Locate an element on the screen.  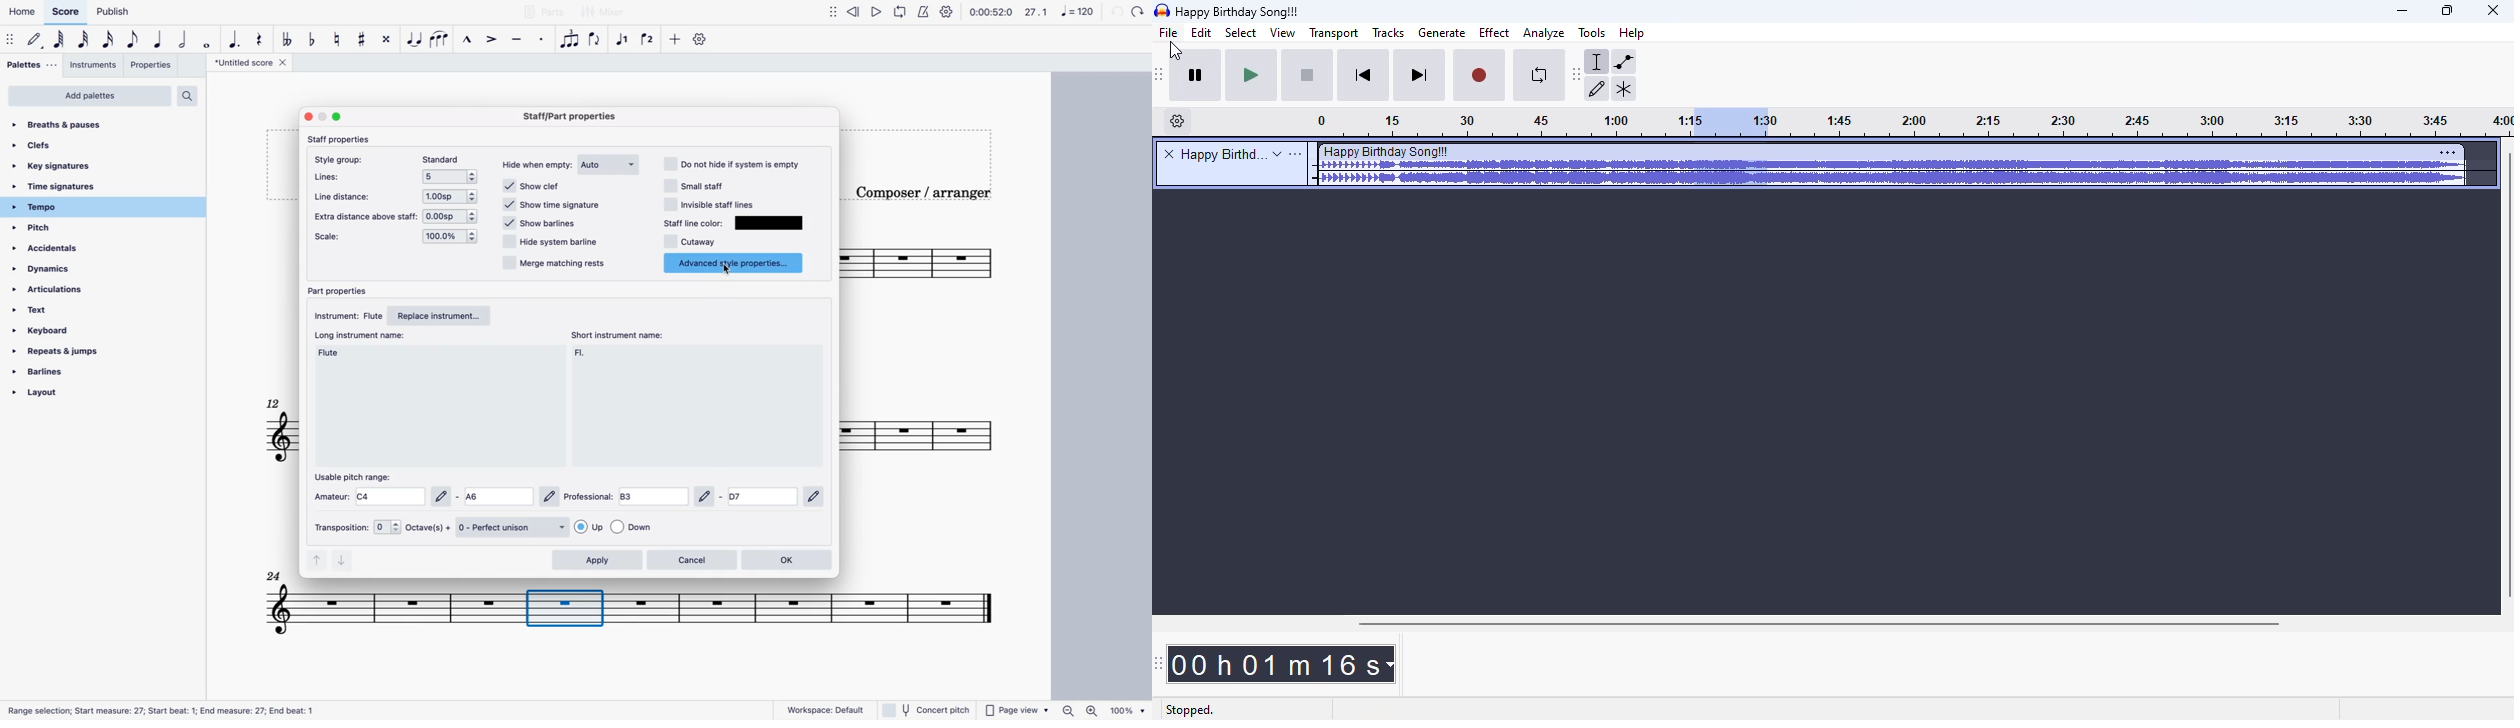
Timeline is located at coordinates (1498, 123).